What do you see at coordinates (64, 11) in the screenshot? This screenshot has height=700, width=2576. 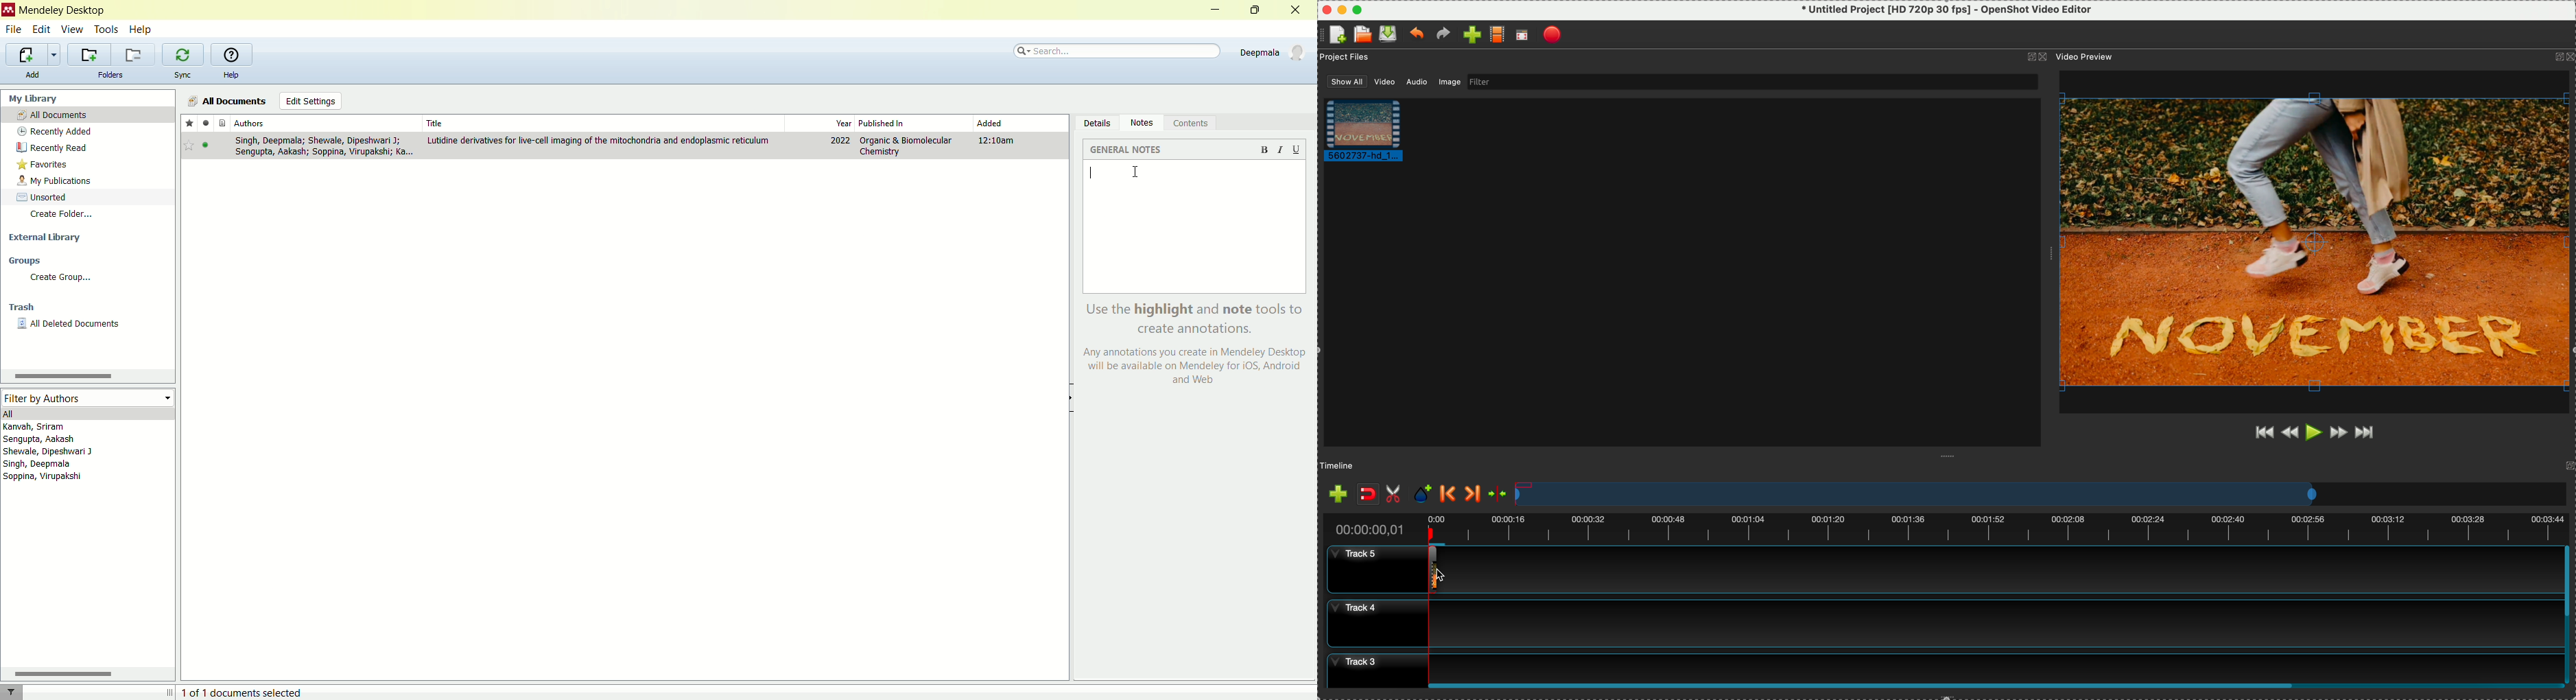 I see `Mendeley desktop` at bounding box center [64, 11].